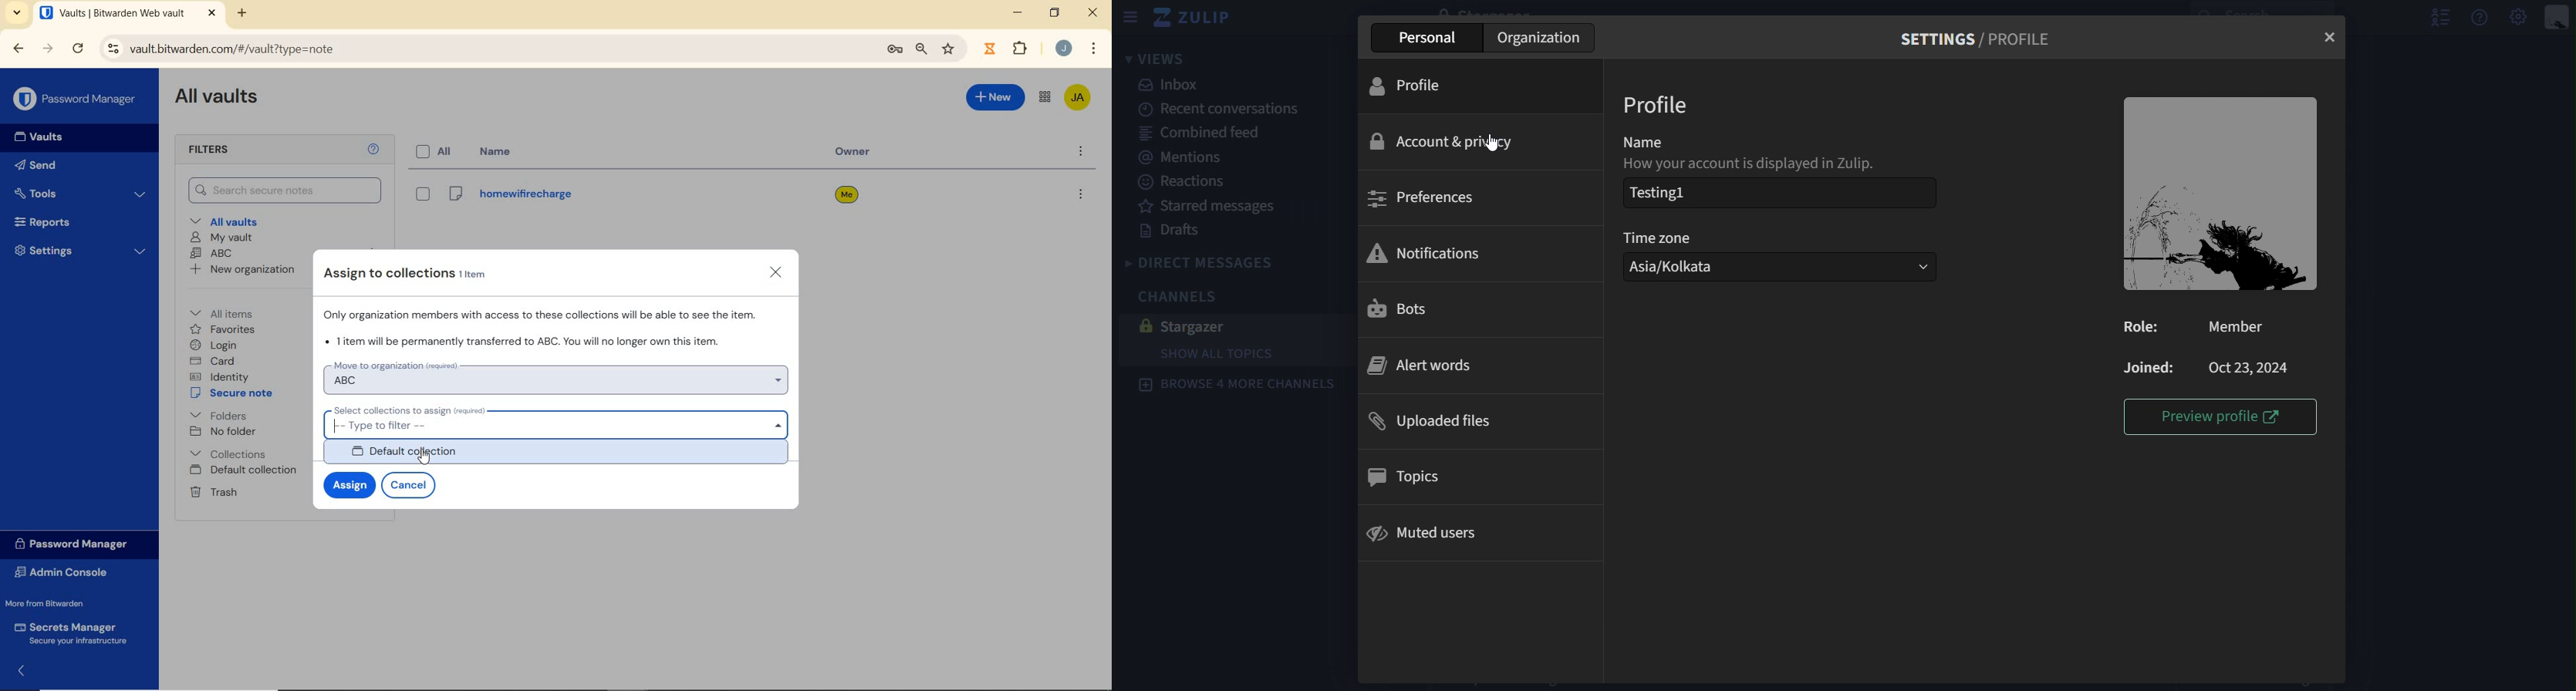  Describe the element at coordinates (1447, 139) in the screenshot. I see `account & privacy` at that location.